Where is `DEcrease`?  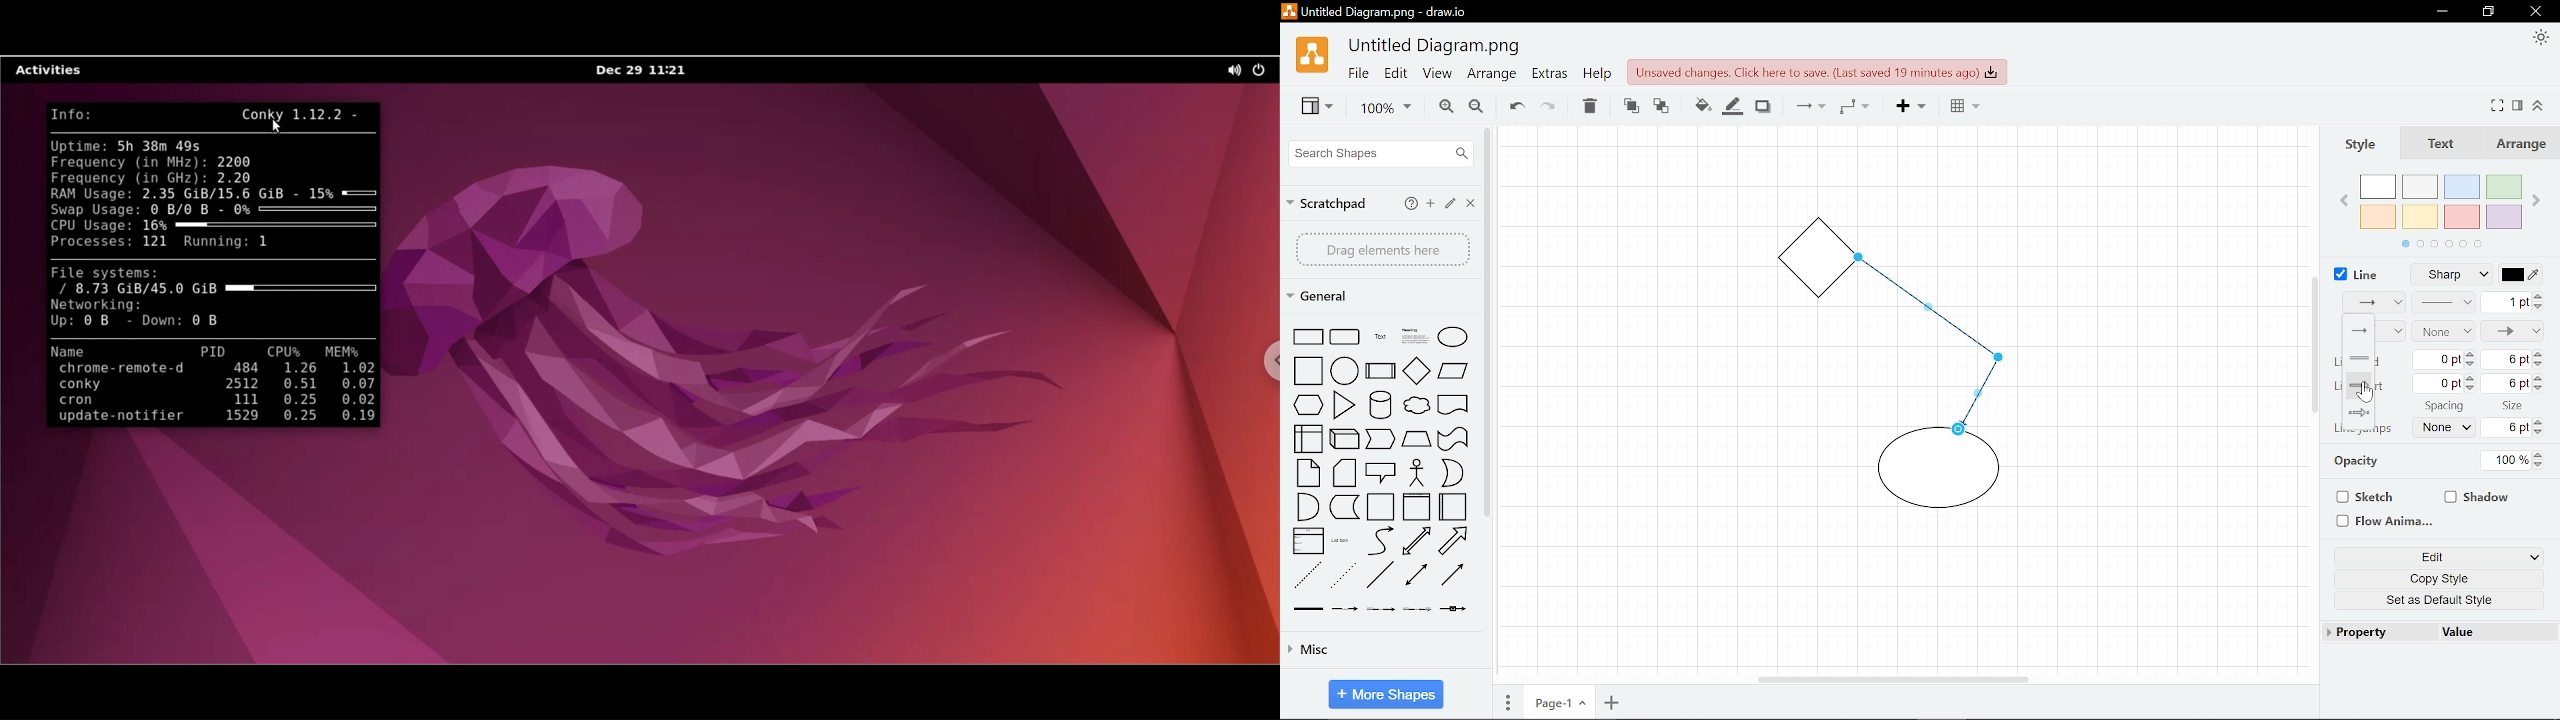 DEcrease is located at coordinates (2474, 391).